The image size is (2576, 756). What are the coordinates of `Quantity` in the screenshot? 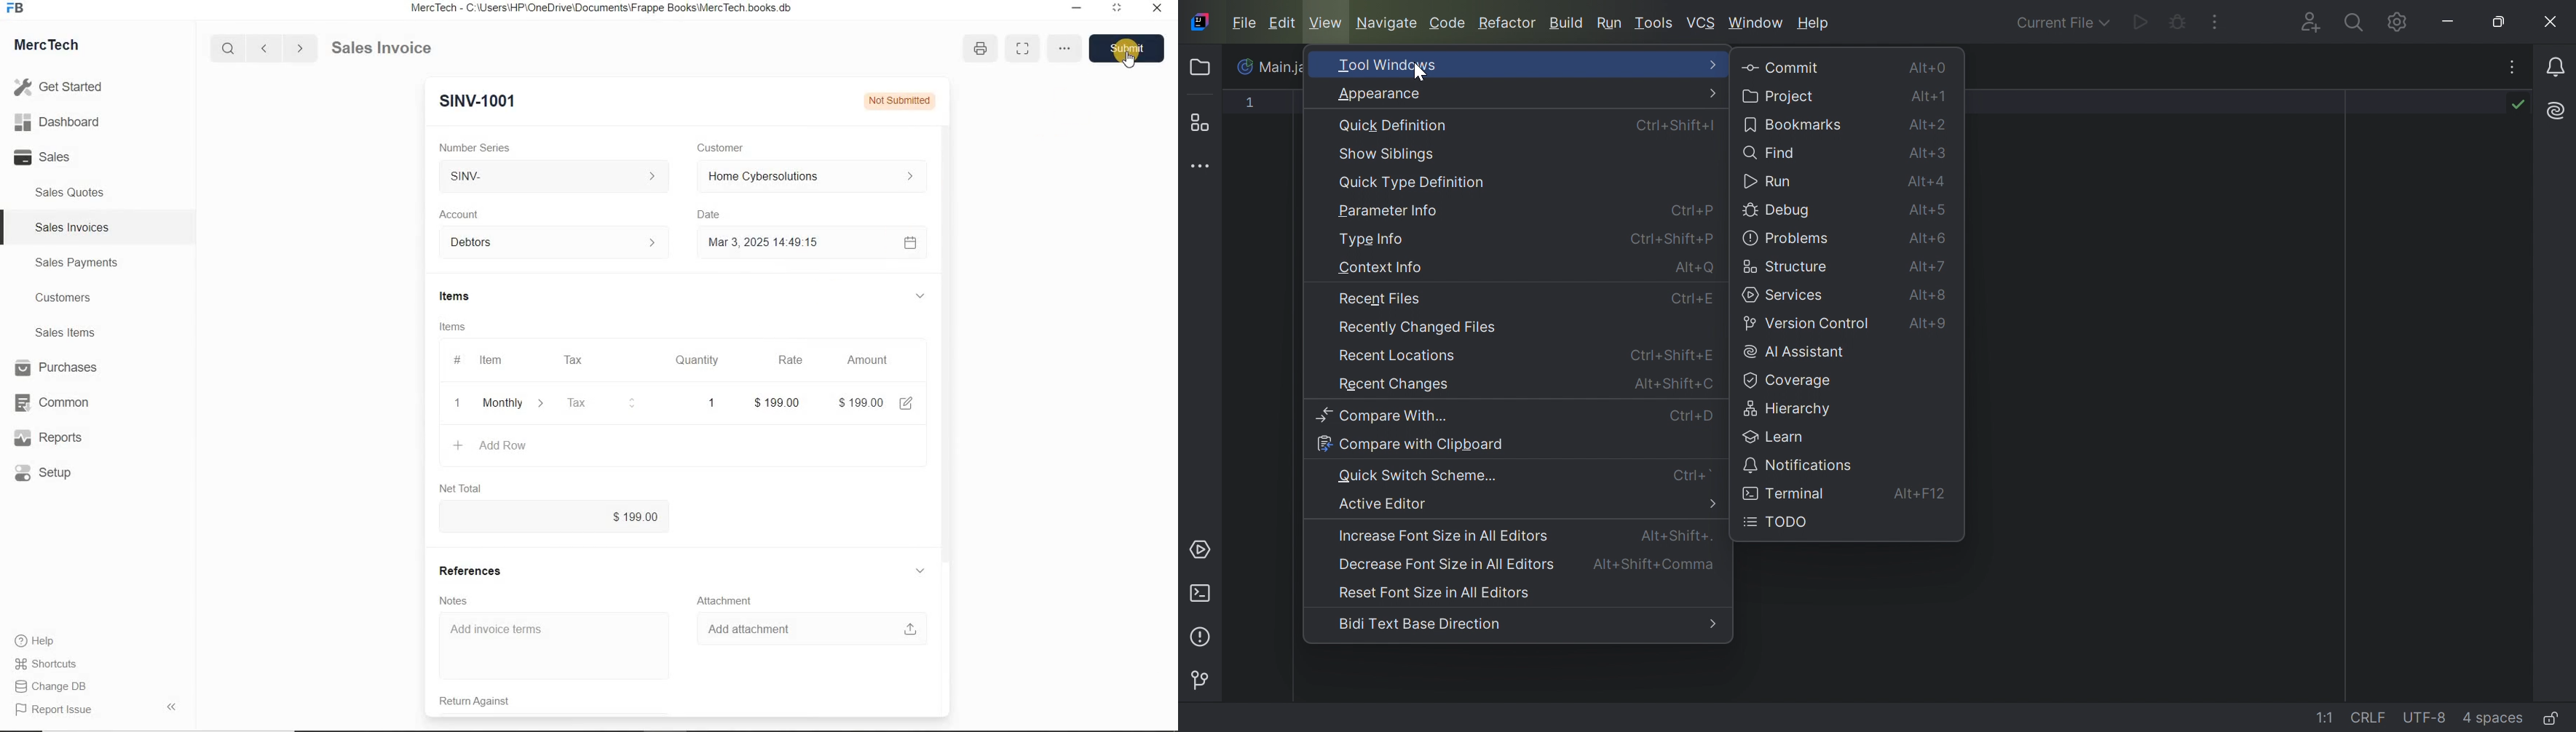 It's located at (694, 362).